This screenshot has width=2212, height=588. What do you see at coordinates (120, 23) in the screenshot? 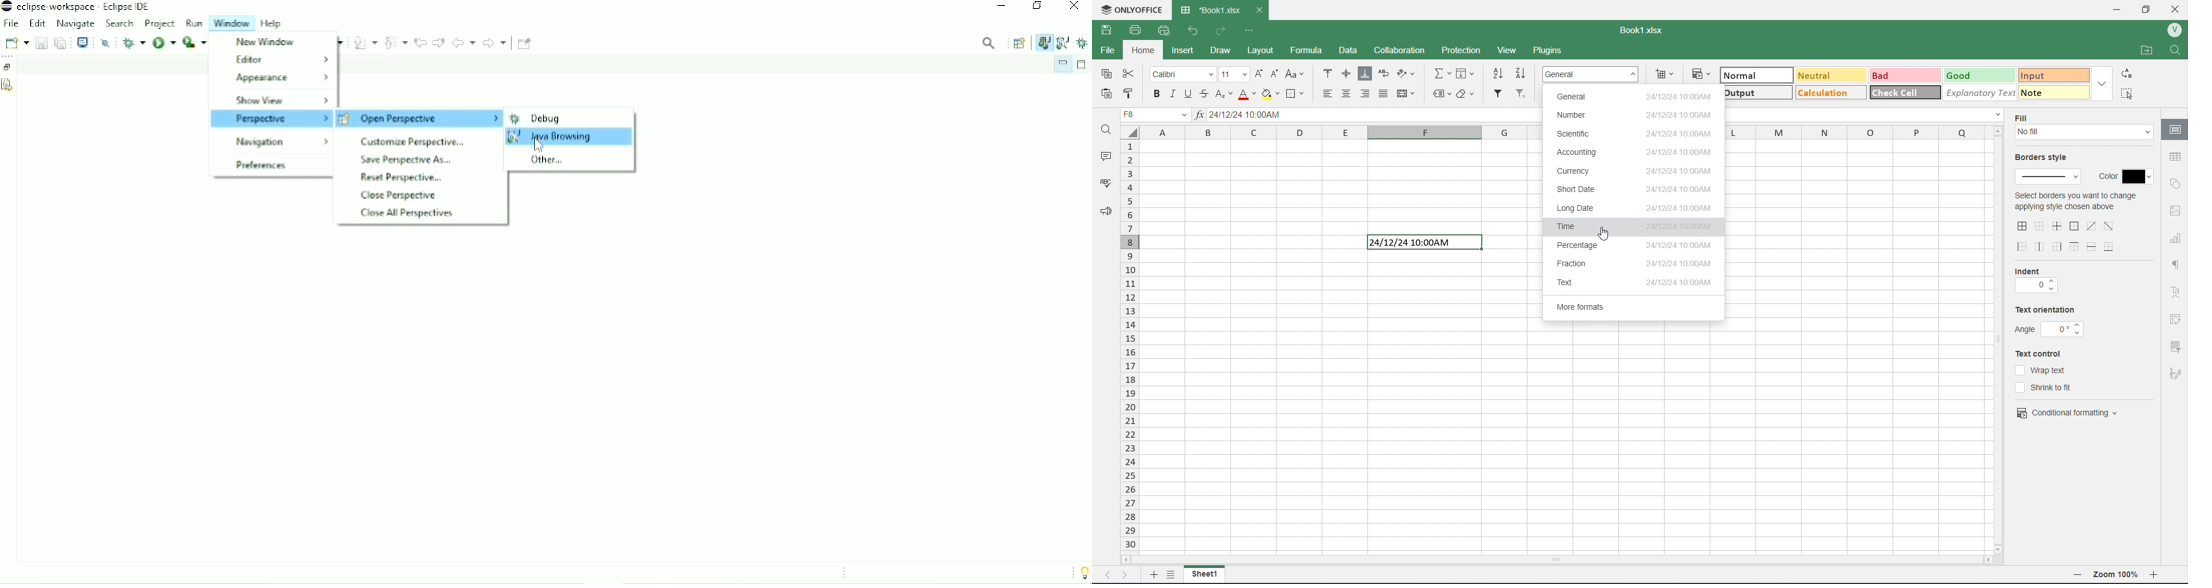
I see `Search` at bounding box center [120, 23].